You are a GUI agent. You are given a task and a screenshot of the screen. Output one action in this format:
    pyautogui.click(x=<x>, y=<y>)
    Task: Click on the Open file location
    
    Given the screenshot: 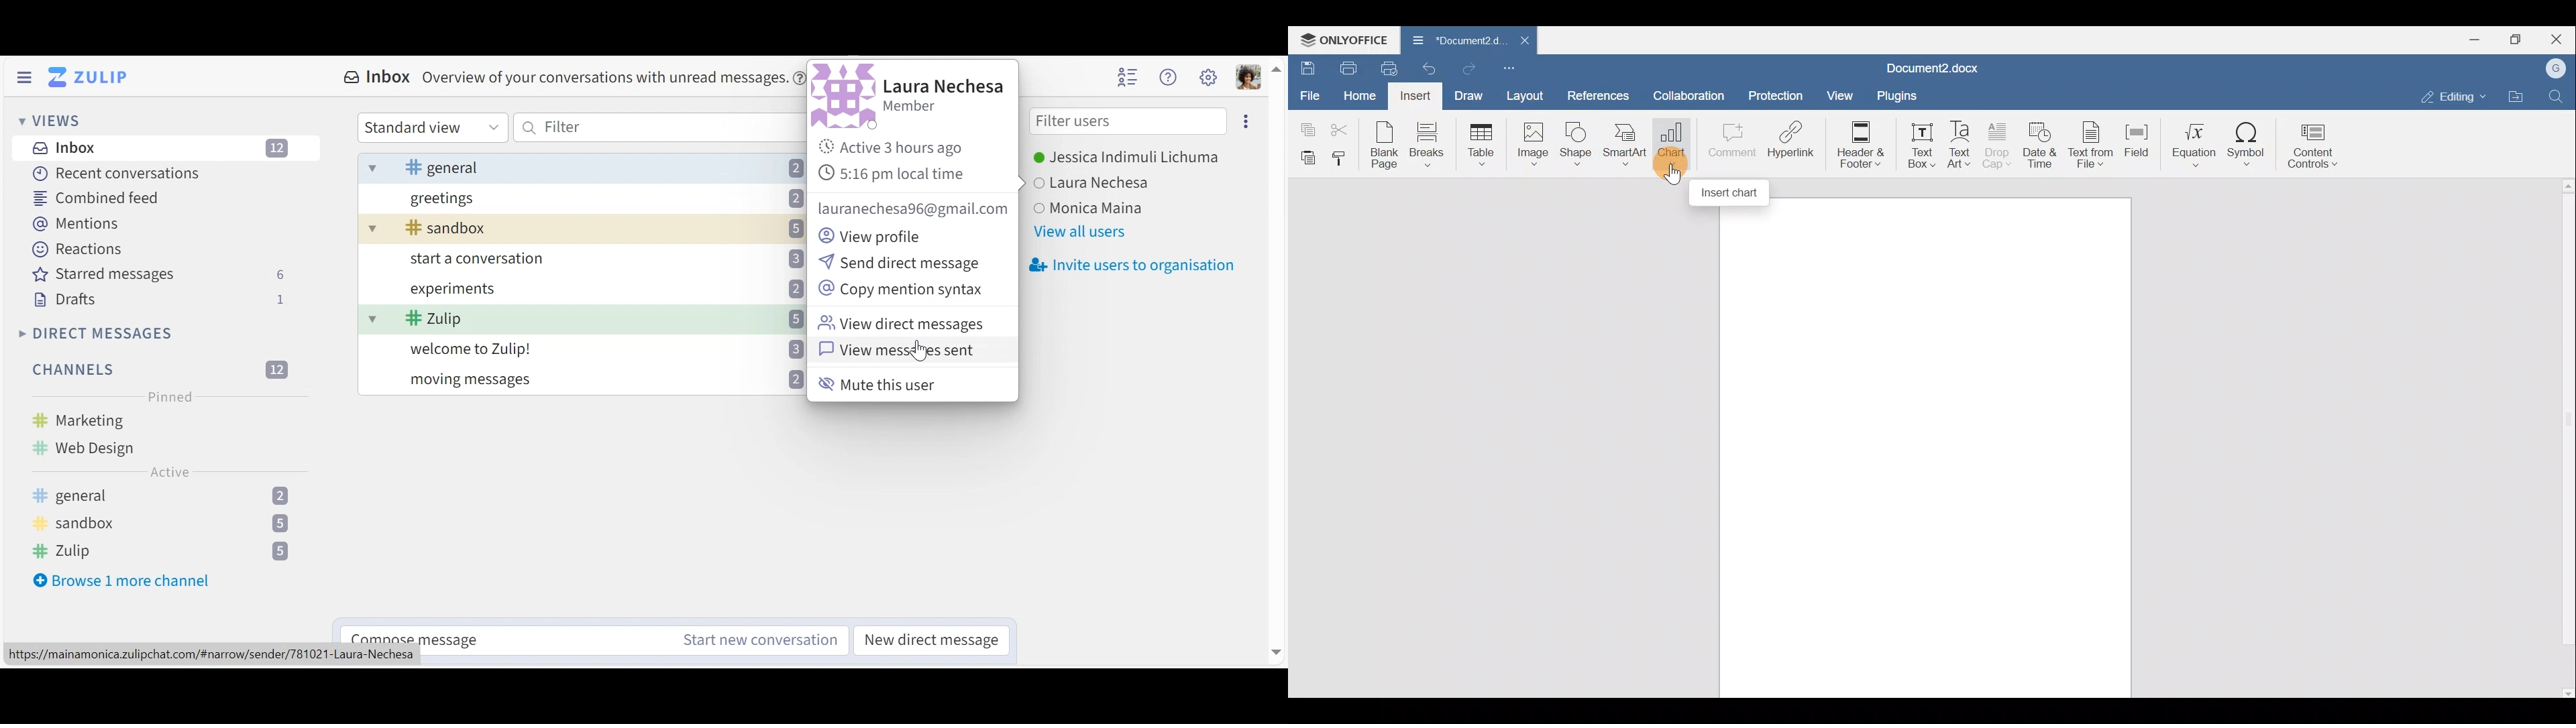 What is the action you would take?
    pyautogui.click(x=2516, y=97)
    